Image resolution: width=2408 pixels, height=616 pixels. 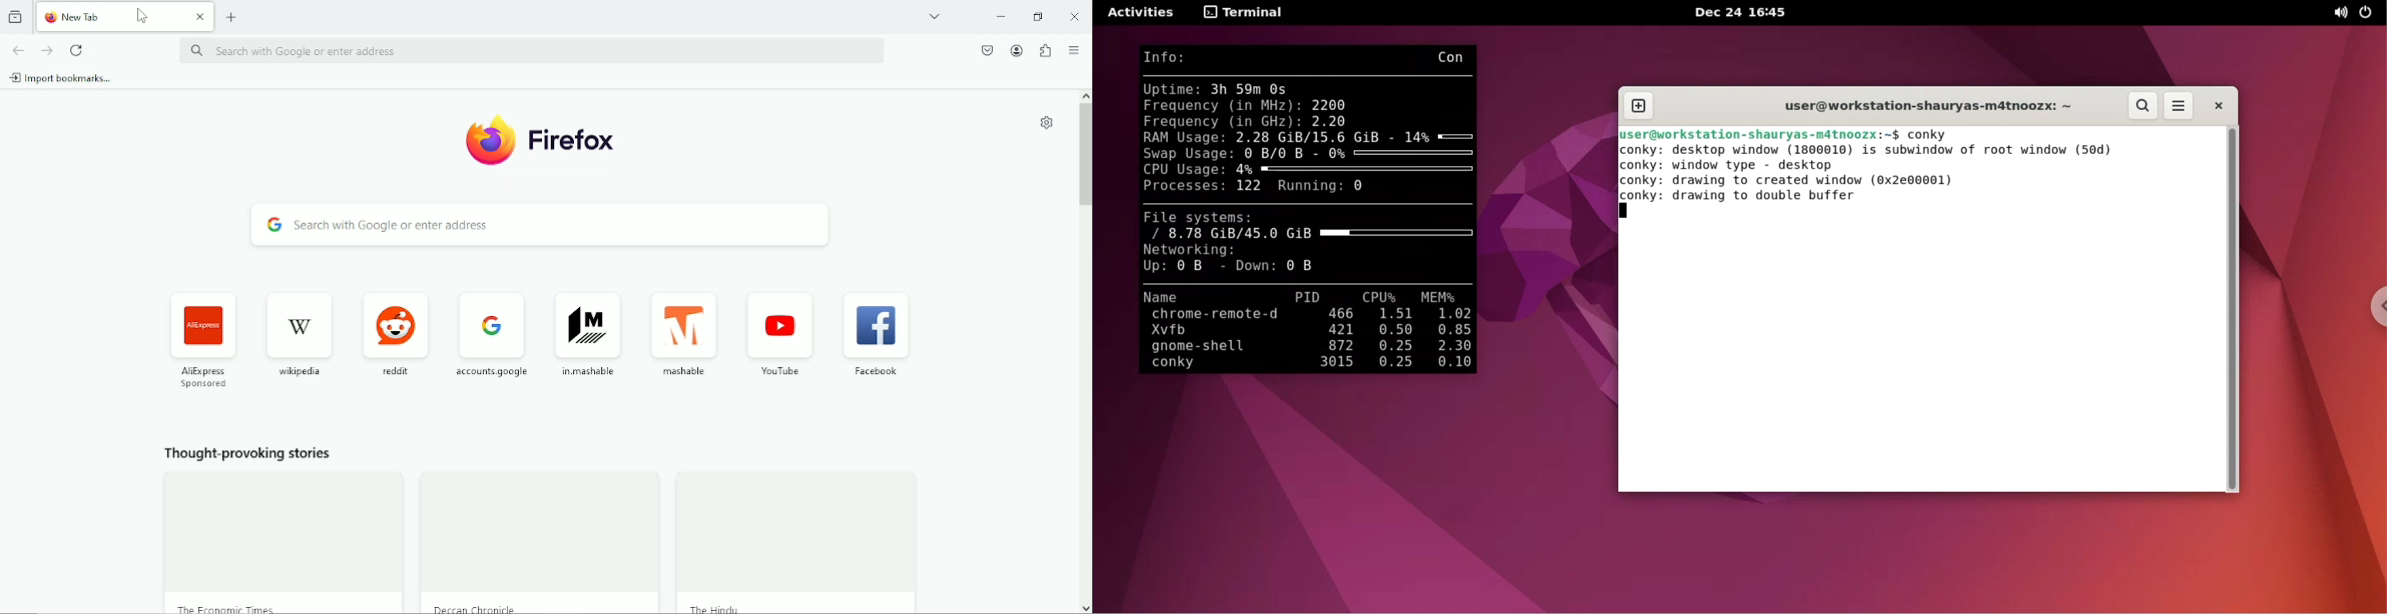 What do you see at coordinates (494, 332) in the screenshot?
I see `accounts google` at bounding box center [494, 332].